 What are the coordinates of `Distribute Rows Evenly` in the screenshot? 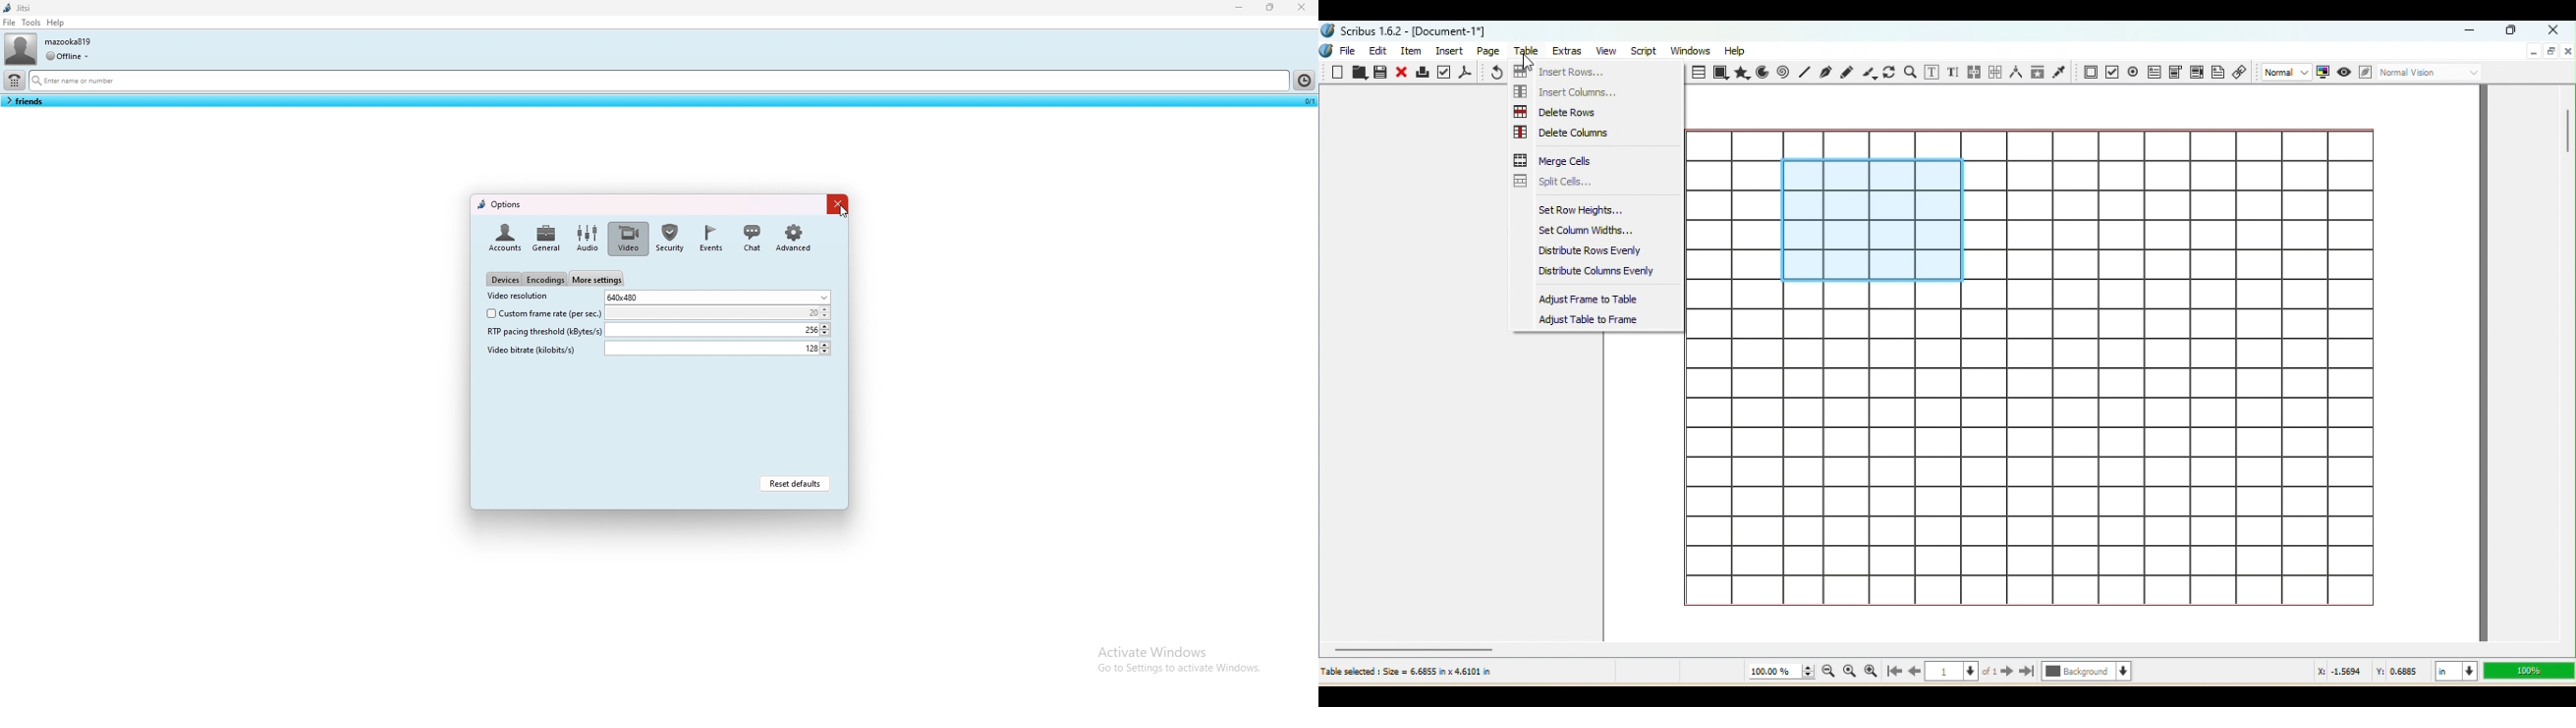 It's located at (1591, 250).